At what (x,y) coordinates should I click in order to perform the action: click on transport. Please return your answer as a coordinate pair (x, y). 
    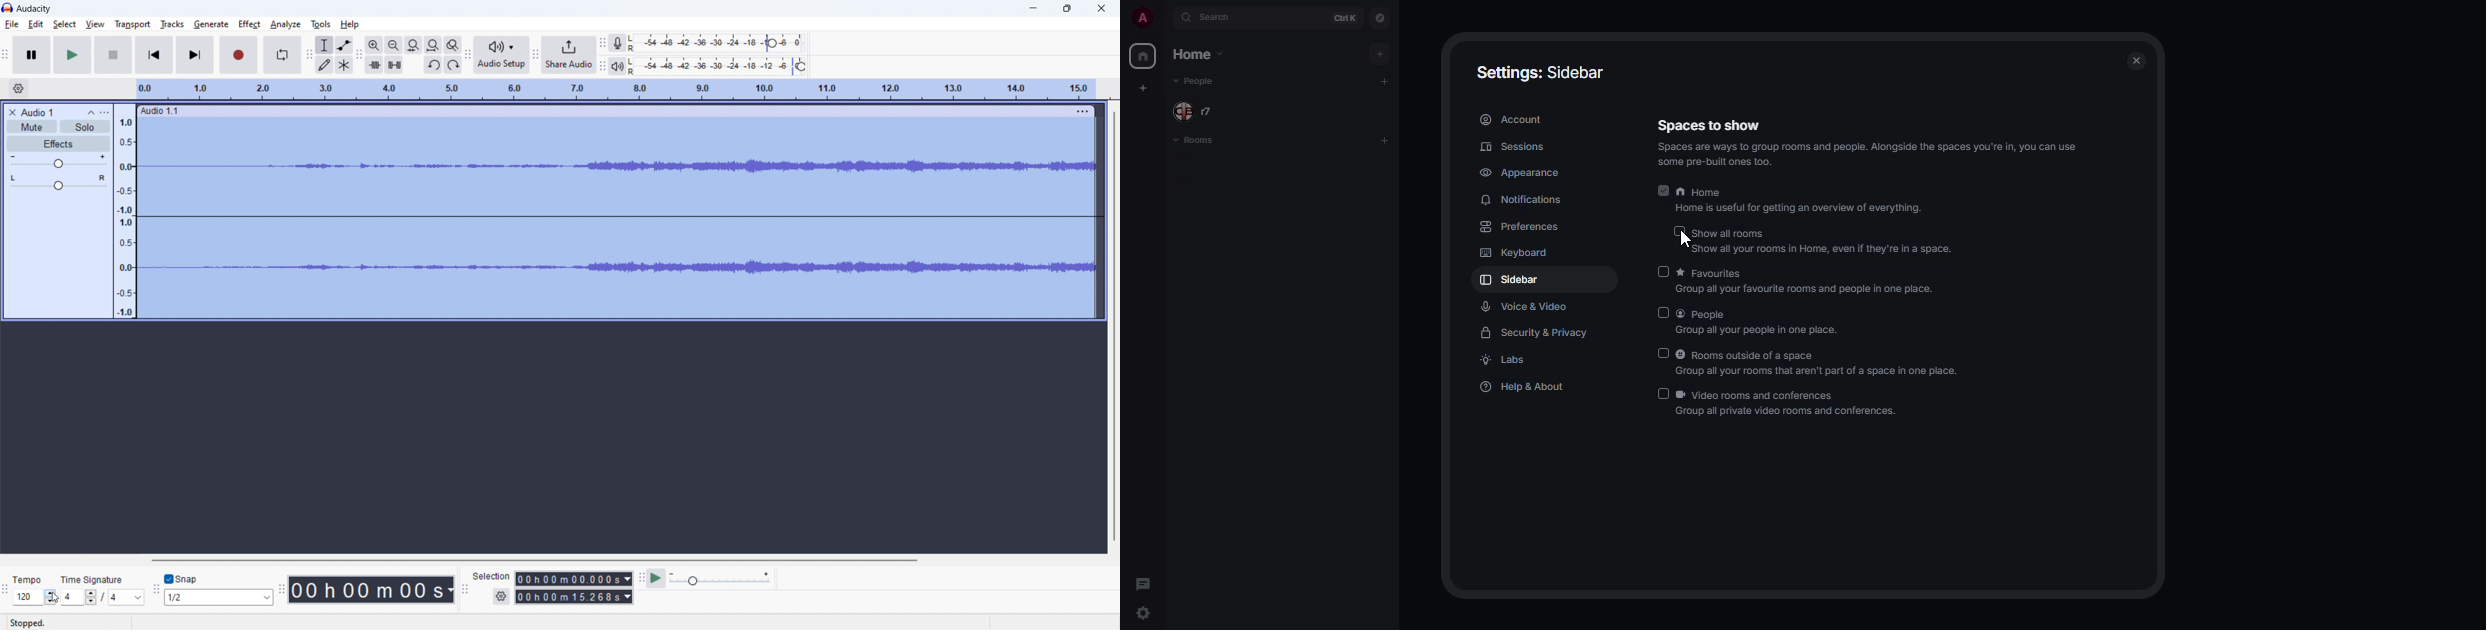
    Looking at the image, I should click on (132, 24).